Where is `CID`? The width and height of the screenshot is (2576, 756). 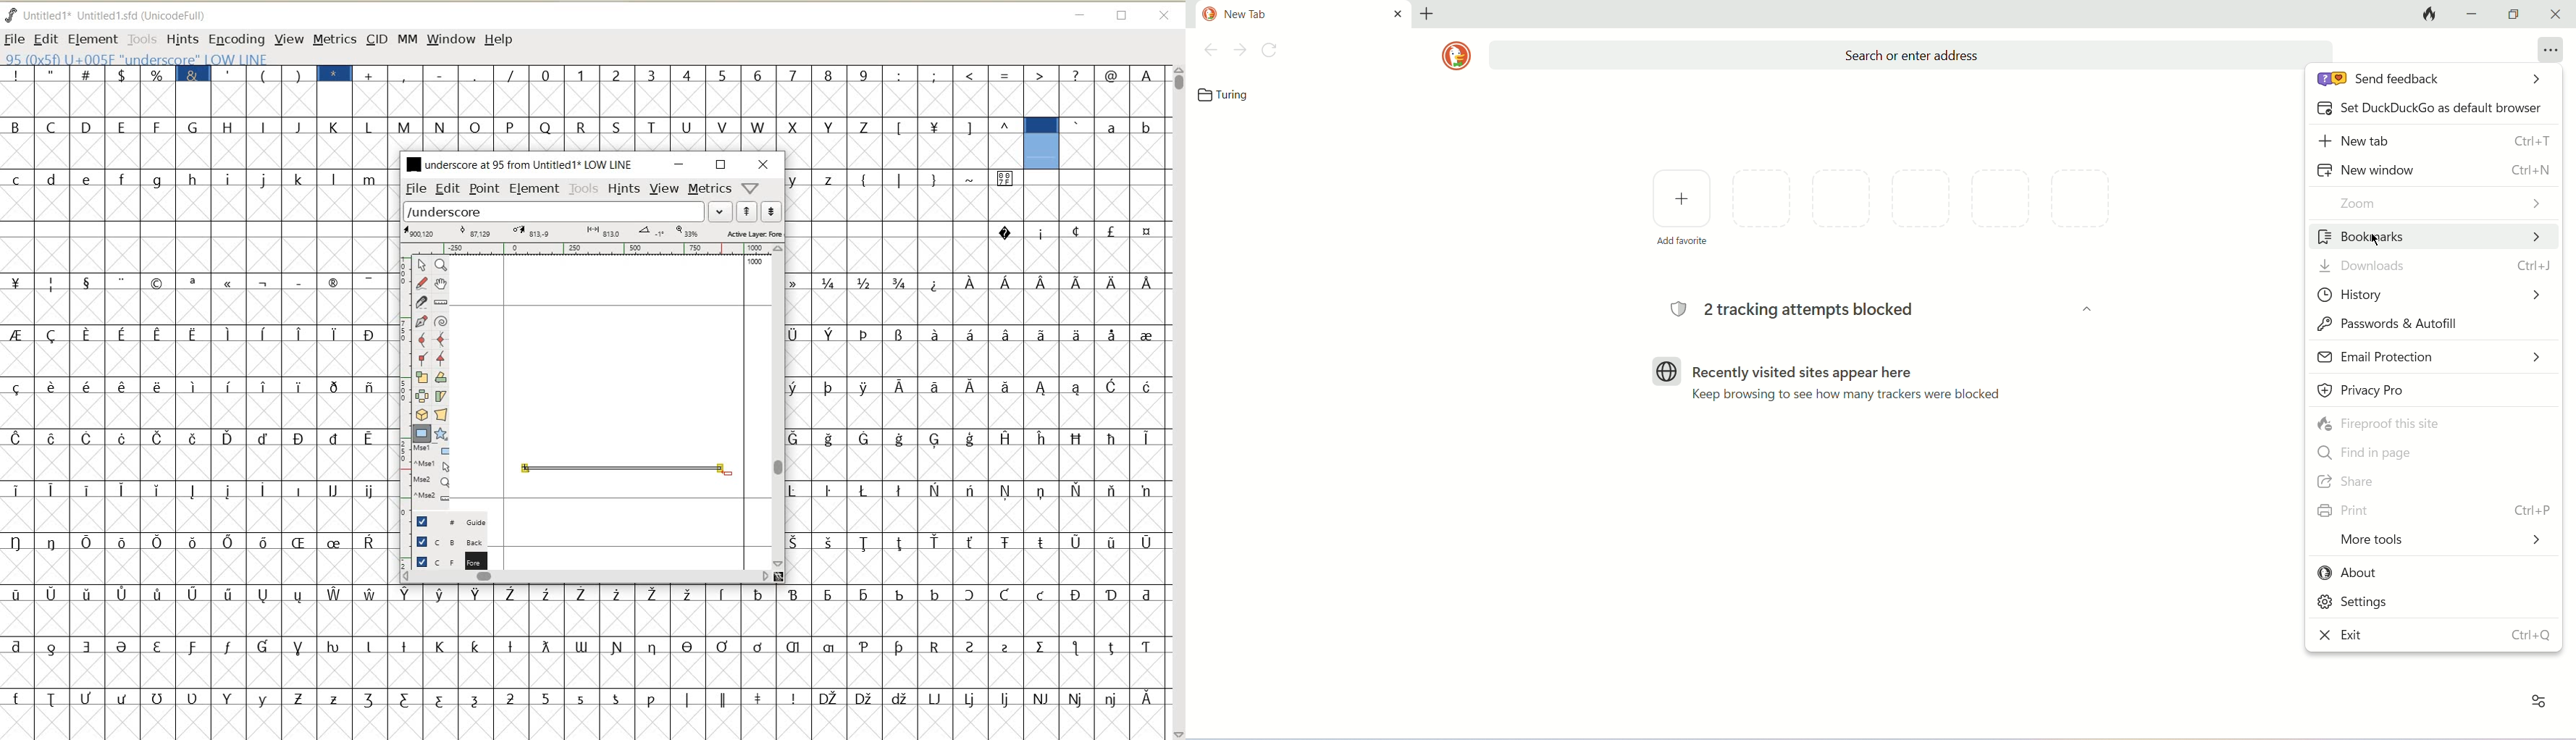 CID is located at coordinates (377, 40).